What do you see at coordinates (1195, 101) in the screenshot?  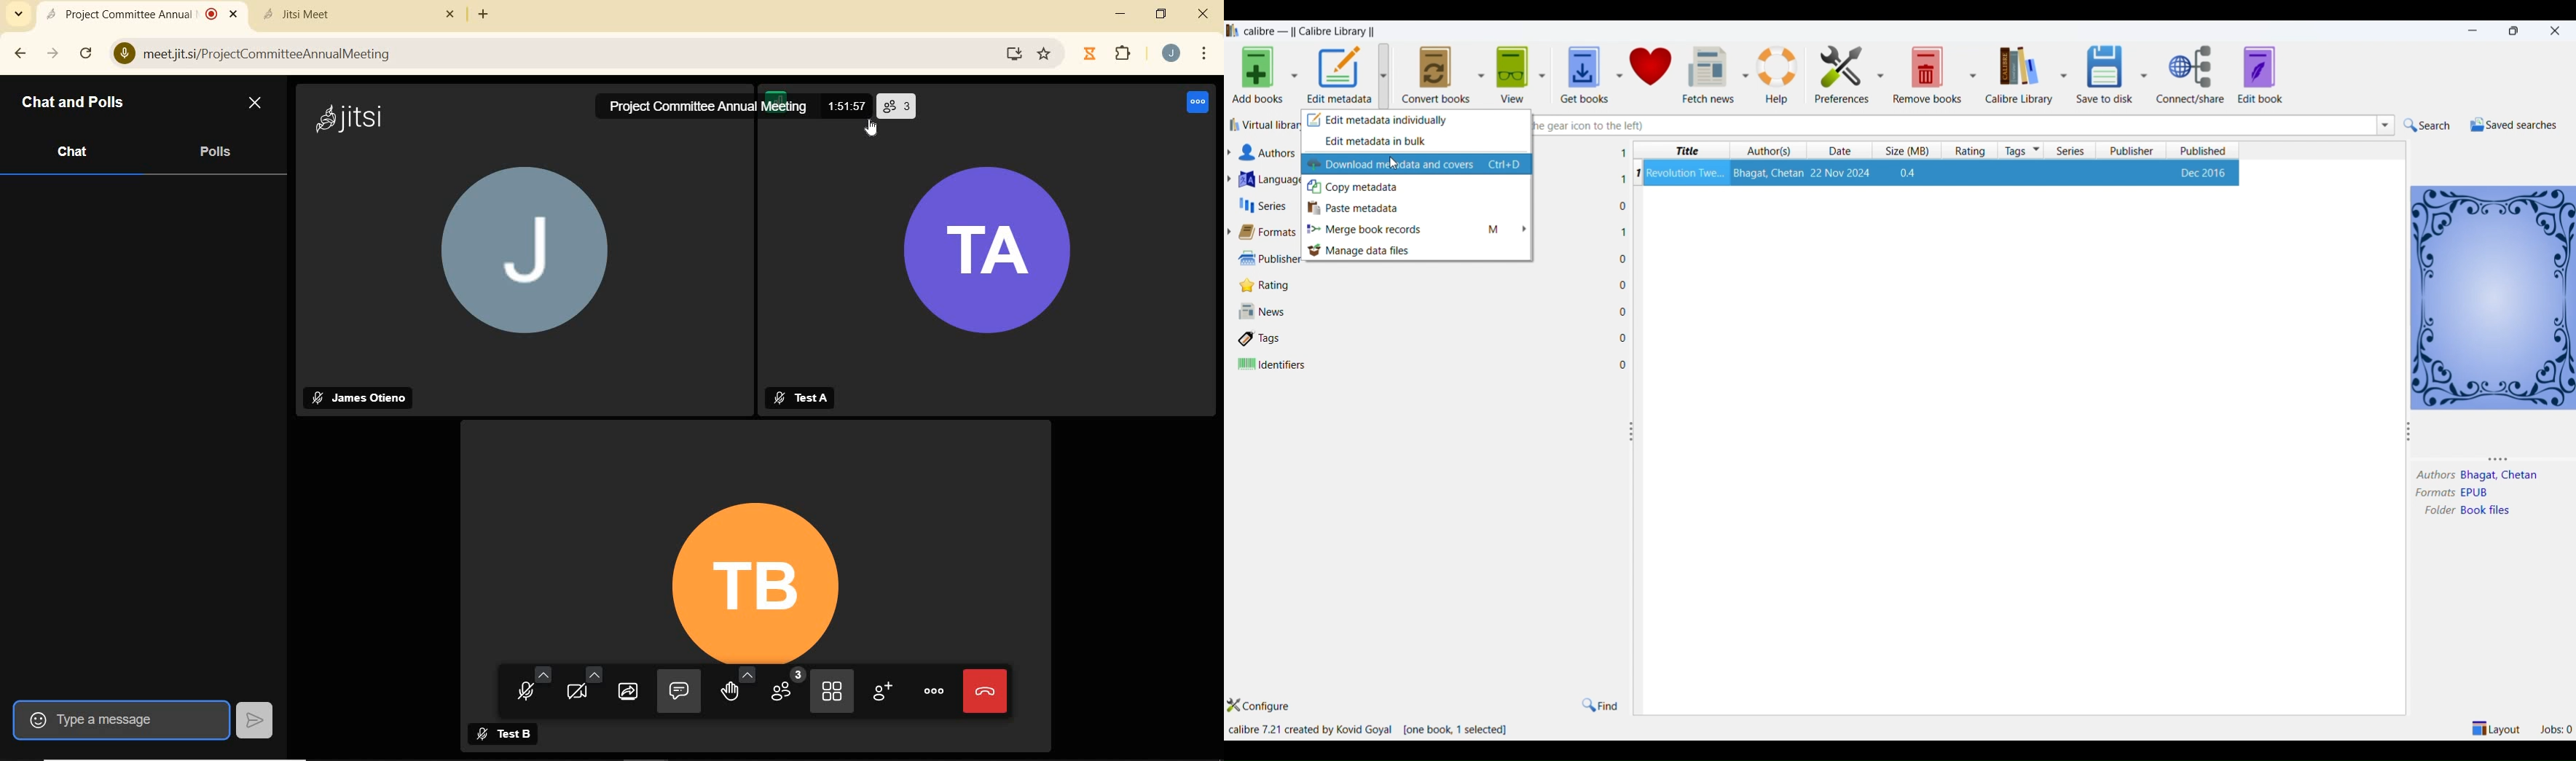 I see `remote control user` at bounding box center [1195, 101].